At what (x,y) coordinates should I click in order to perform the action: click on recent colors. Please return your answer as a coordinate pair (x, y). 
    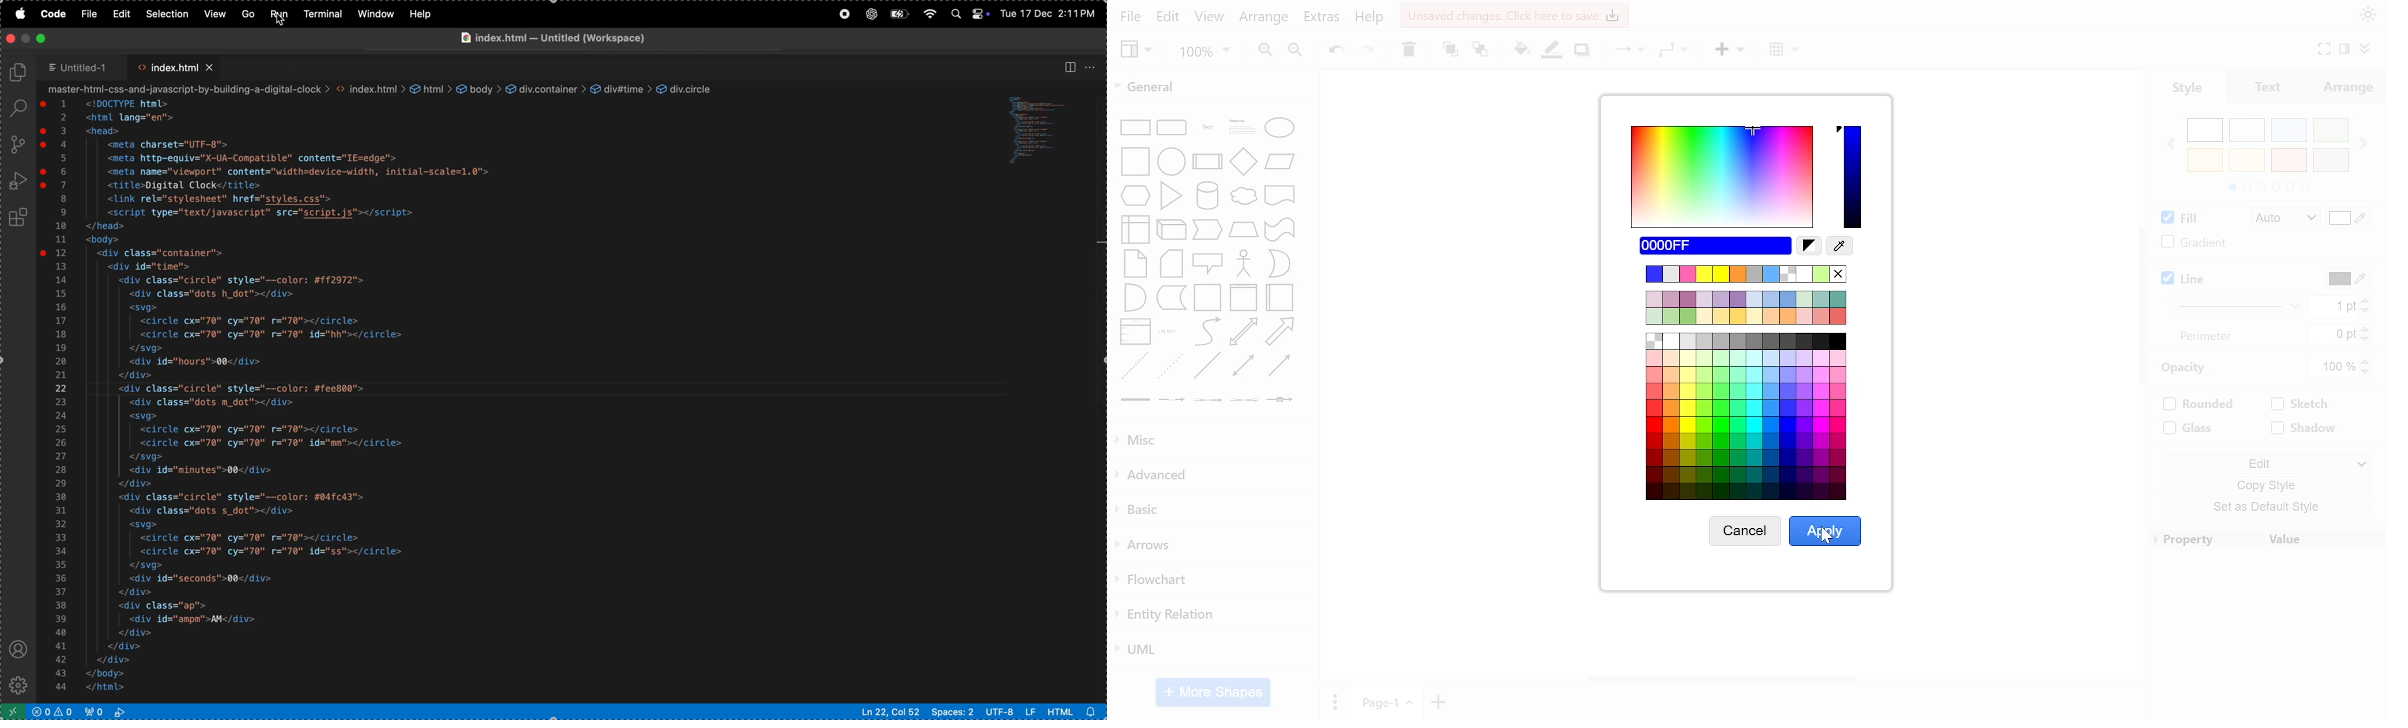
    Looking at the image, I should click on (1749, 274).